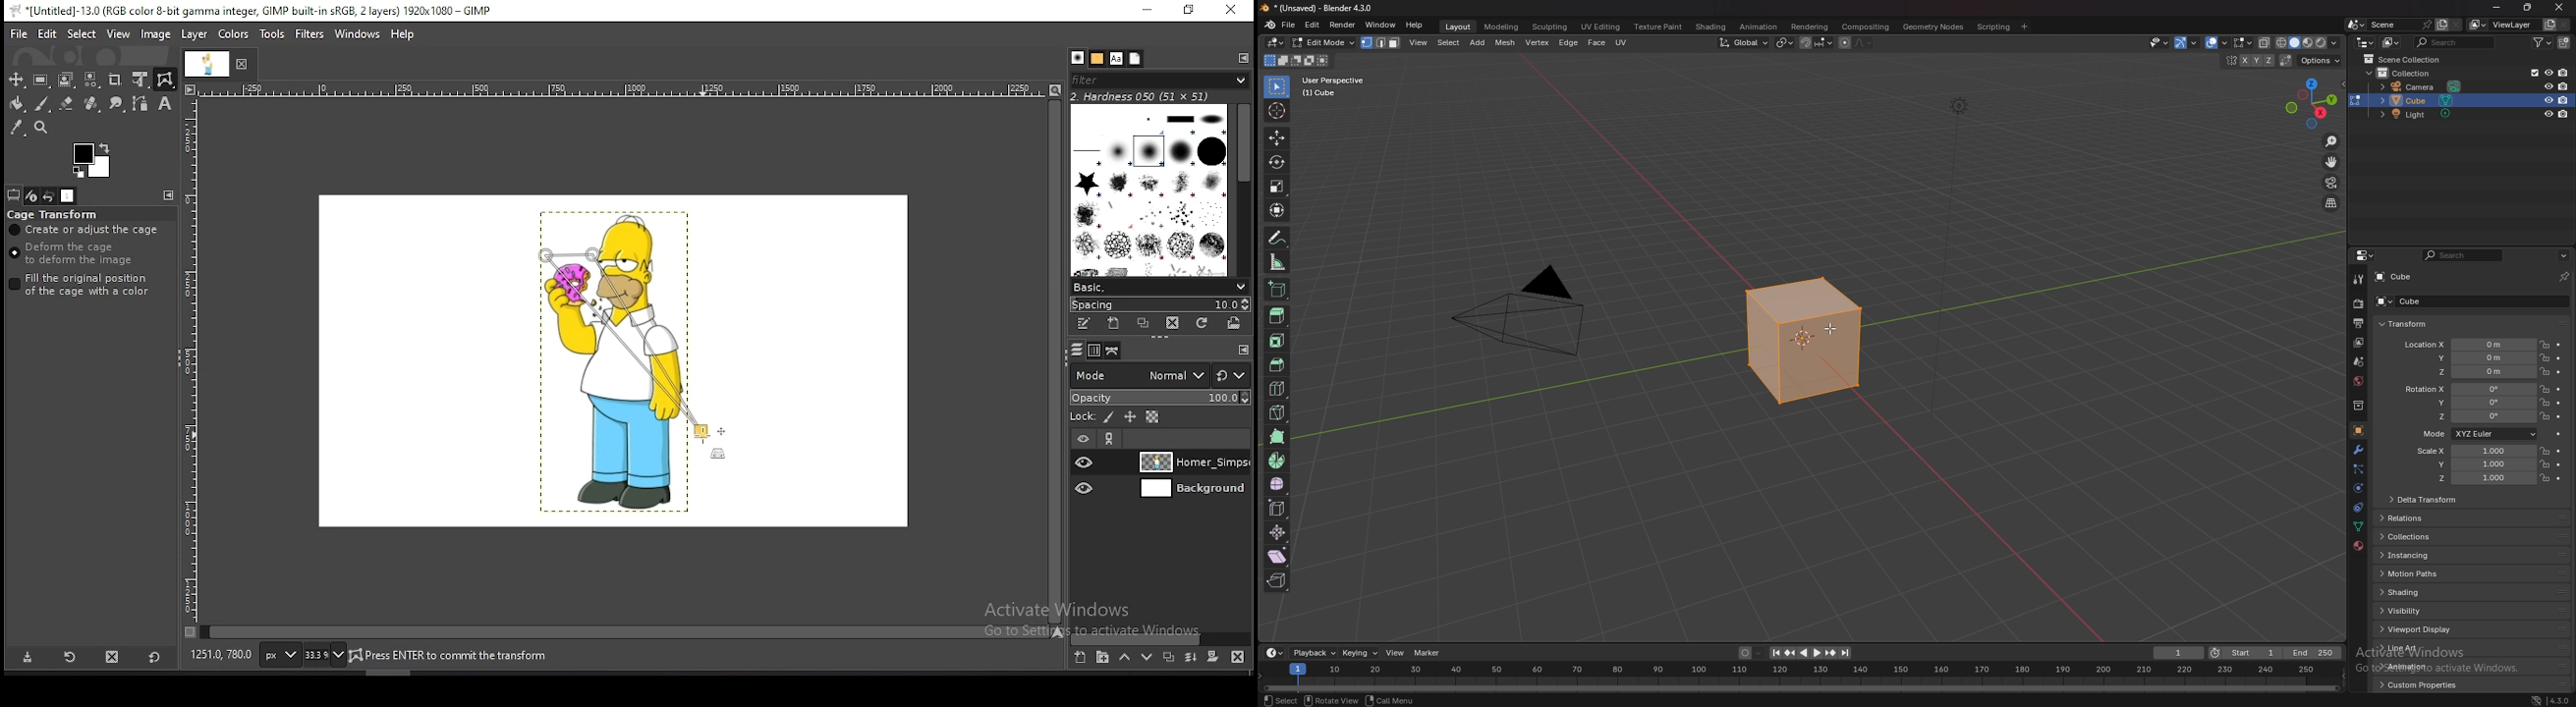 The height and width of the screenshot is (728, 2576). Describe the element at coordinates (49, 195) in the screenshot. I see `undo history` at that location.